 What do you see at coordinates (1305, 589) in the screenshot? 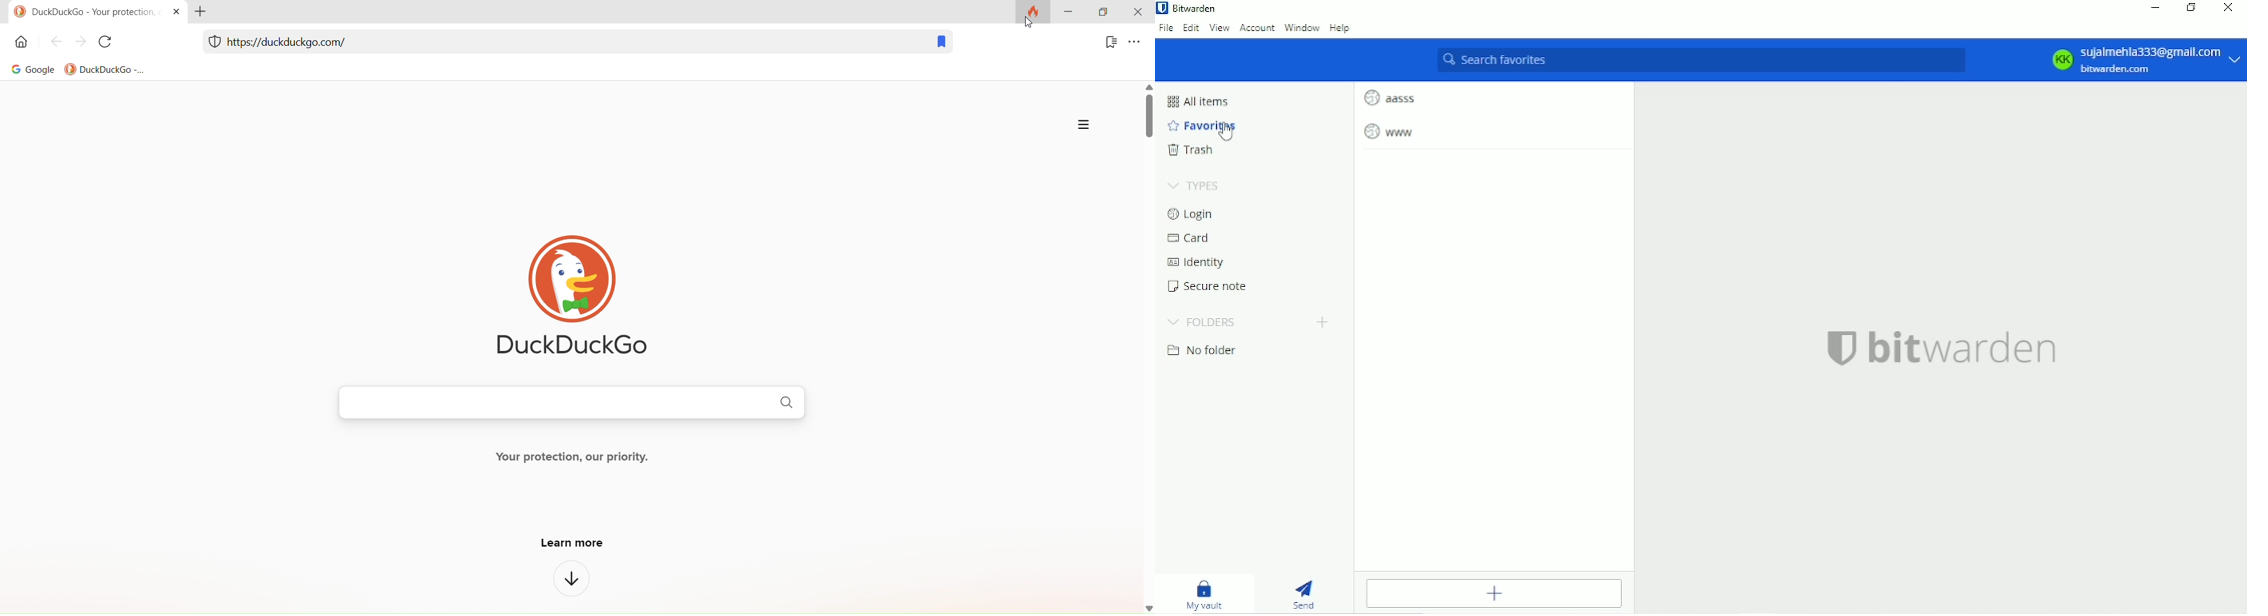
I see `Send` at bounding box center [1305, 589].